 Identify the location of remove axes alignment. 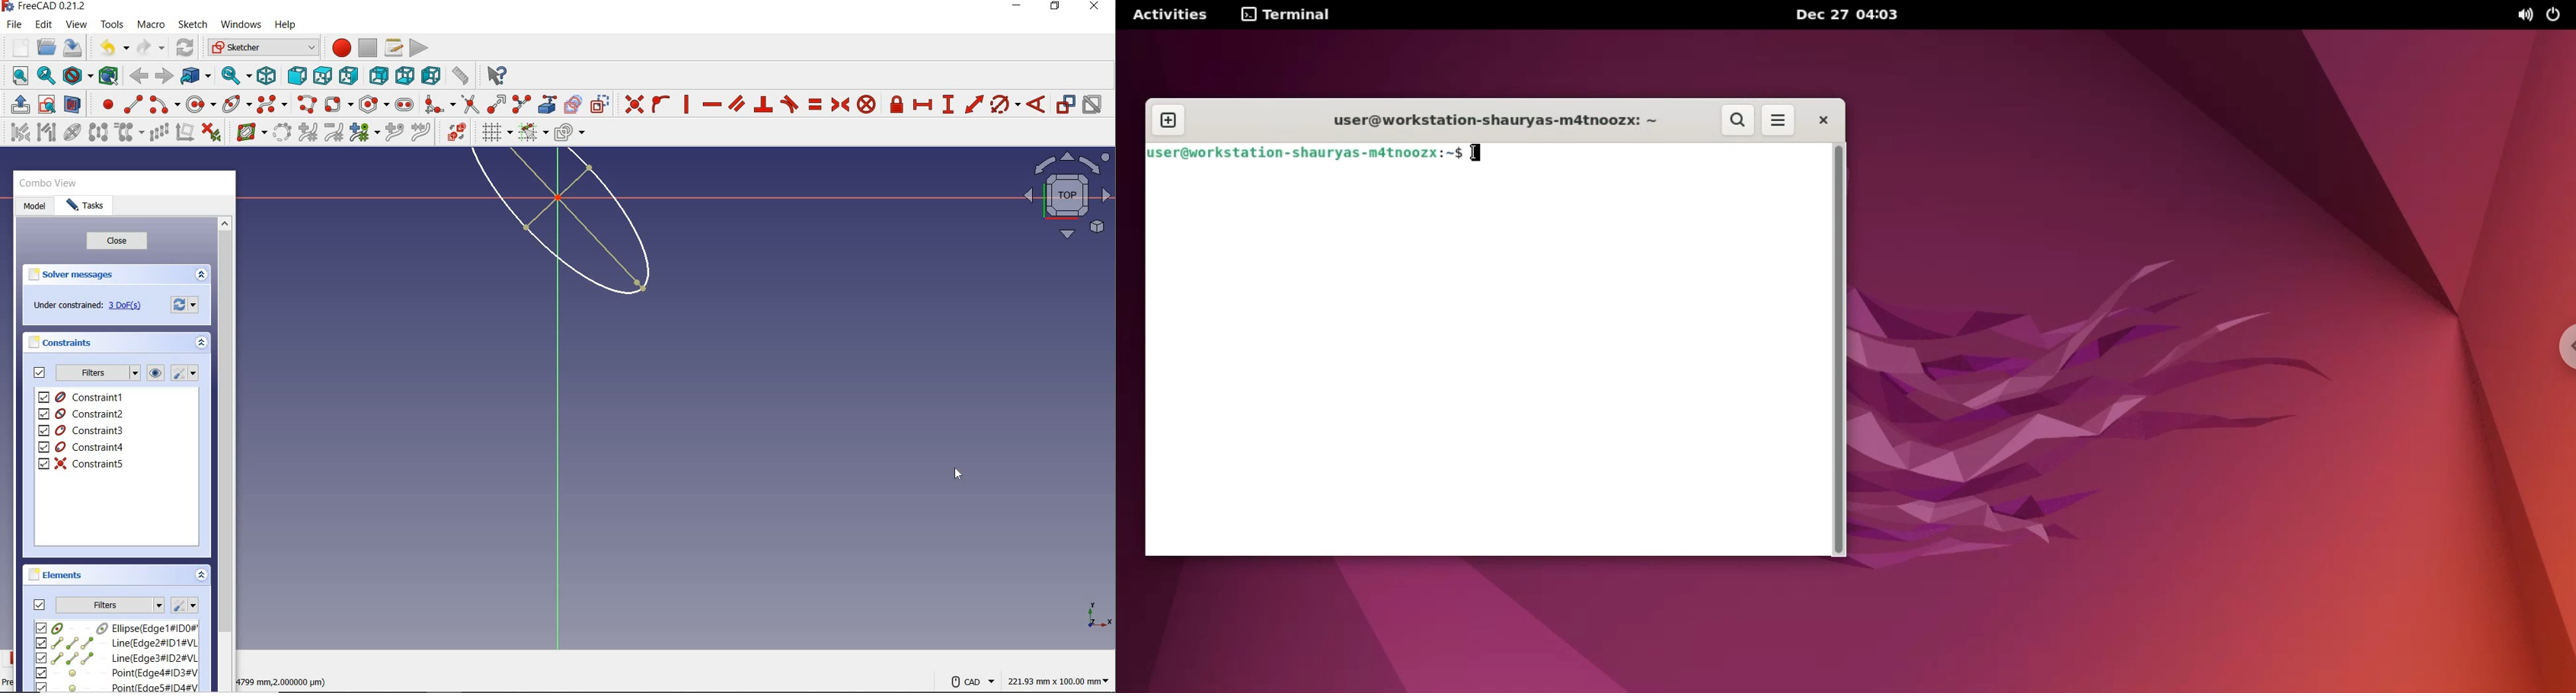
(184, 133).